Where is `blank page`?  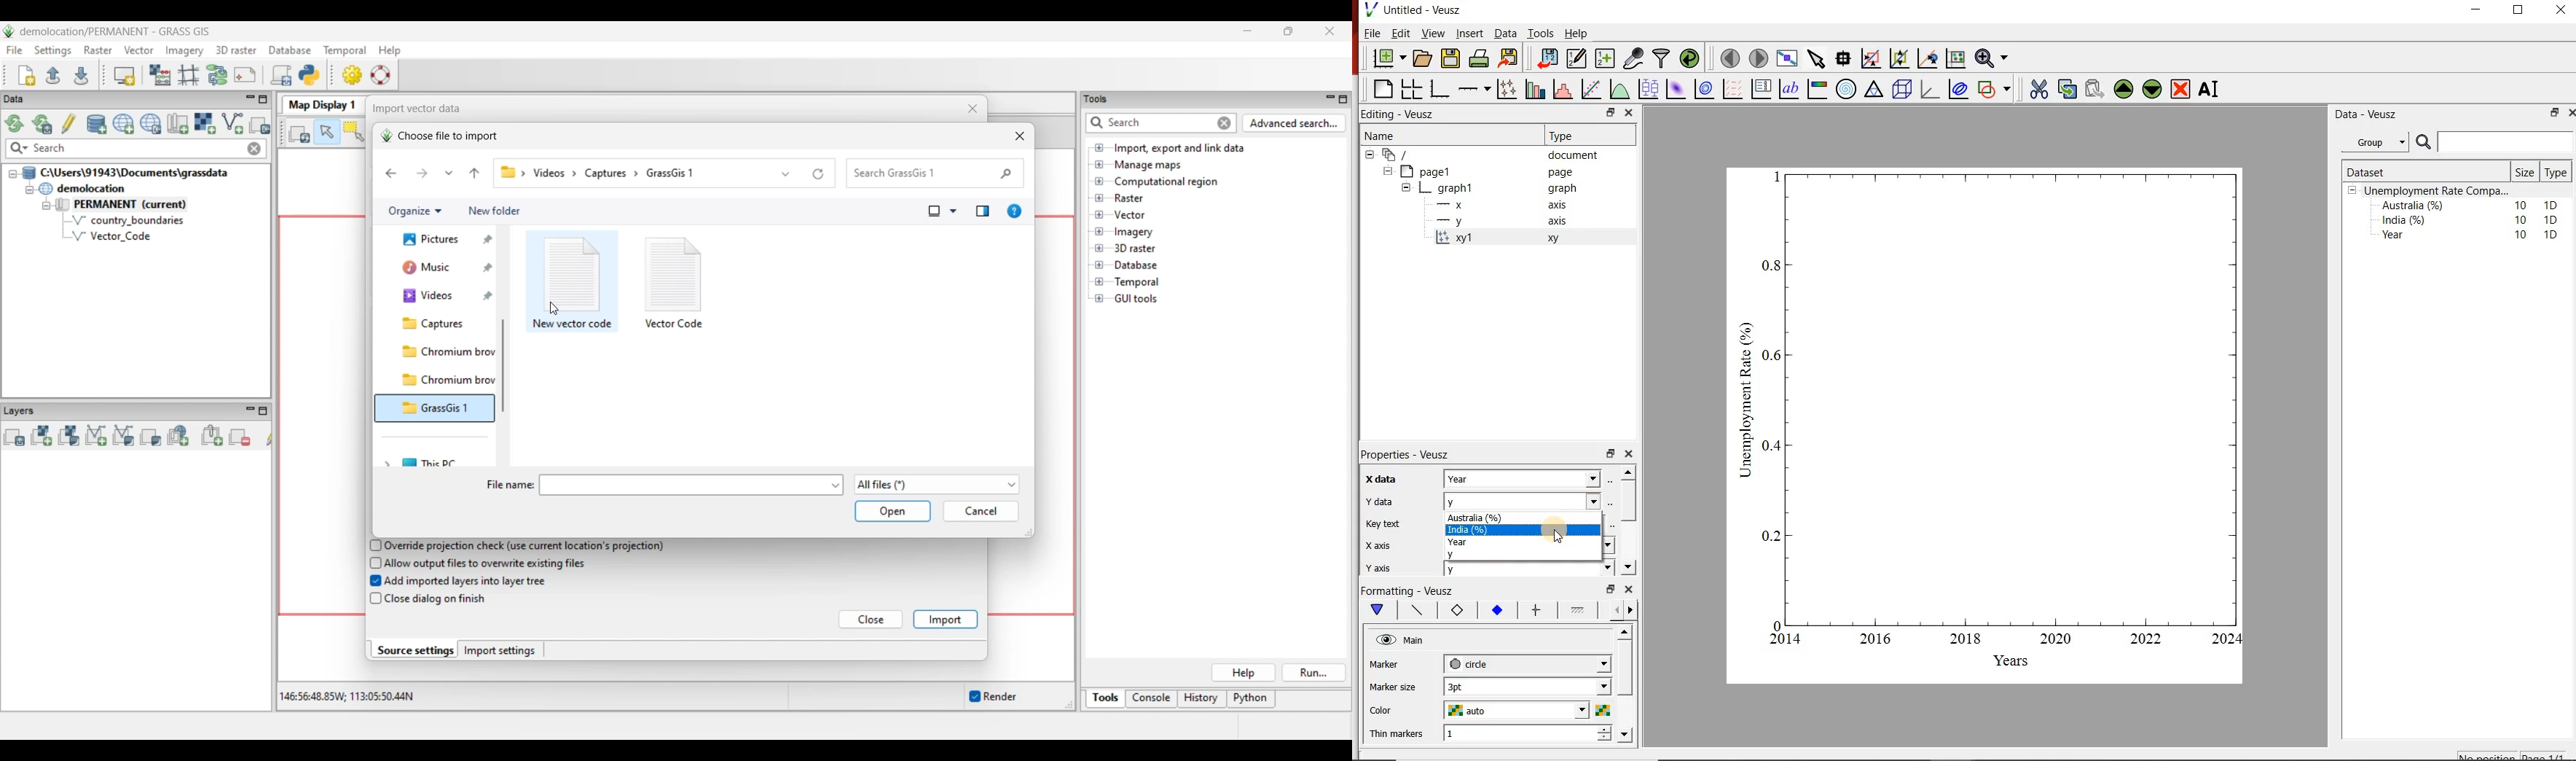
blank page is located at coordinates (1382, 87).